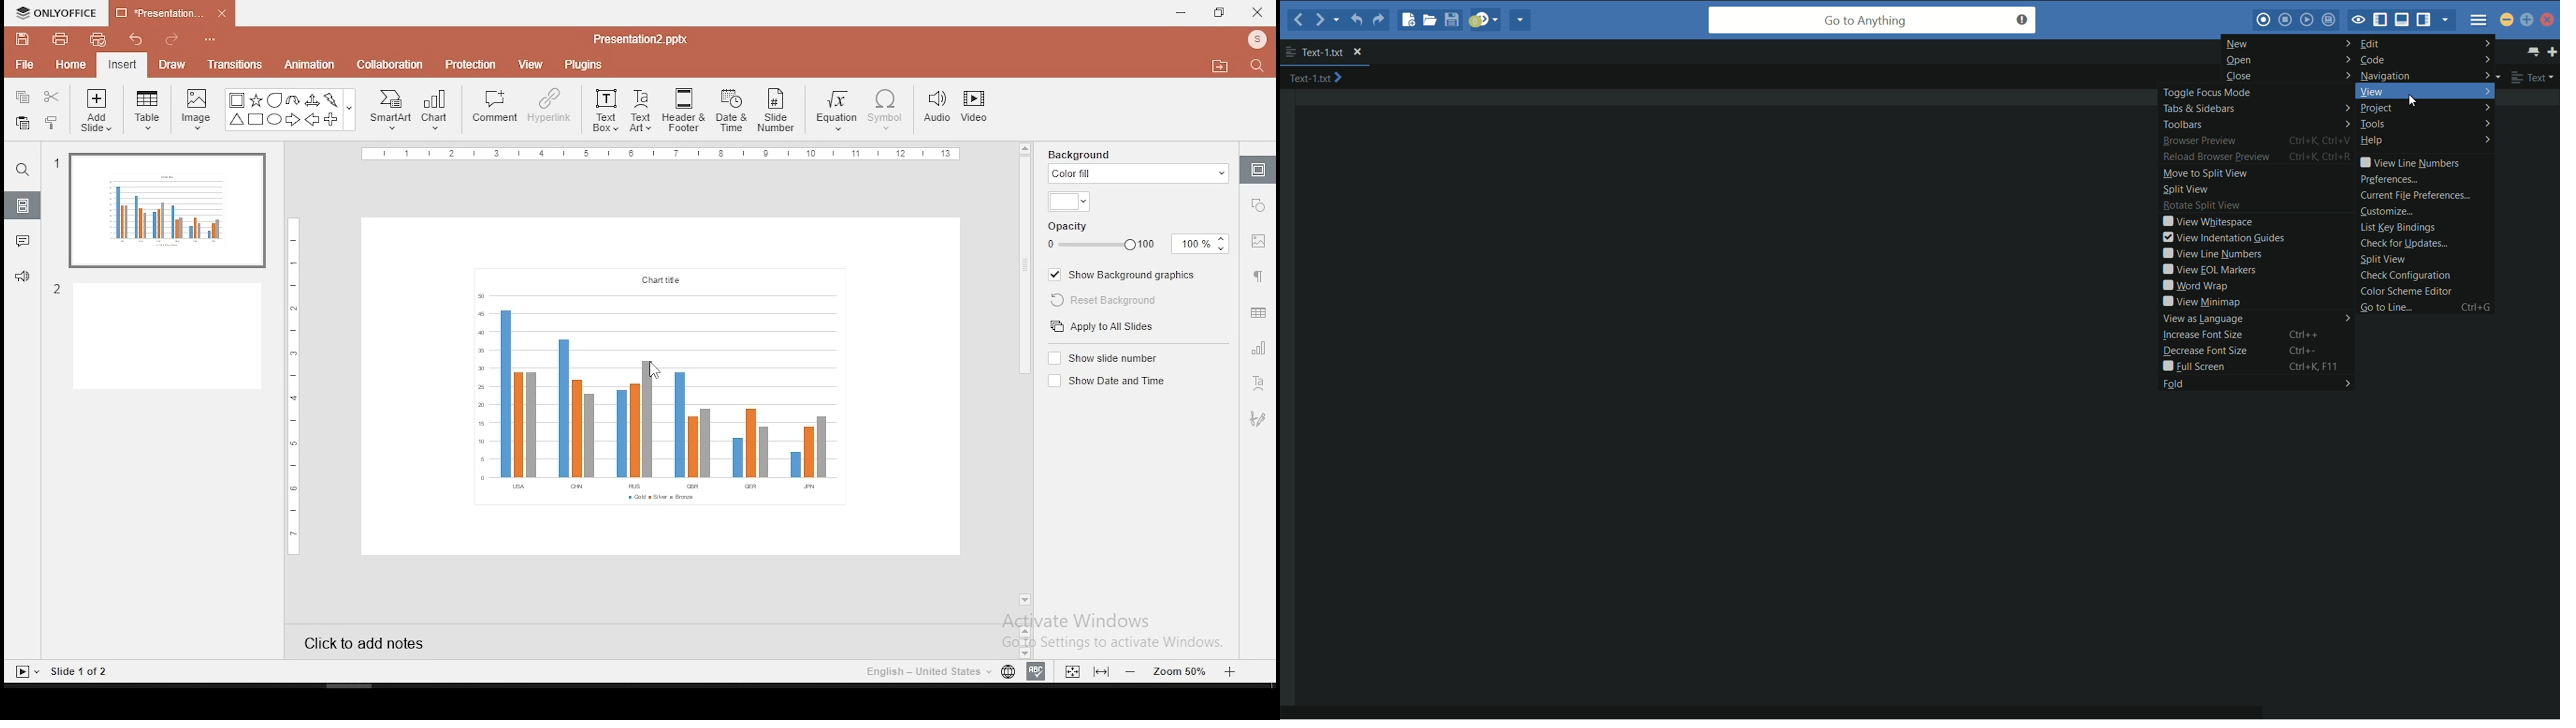  What do you see at coordinates (2255, 385) in the screenshot?
I see `fold` at bounding box center [2255, 385].